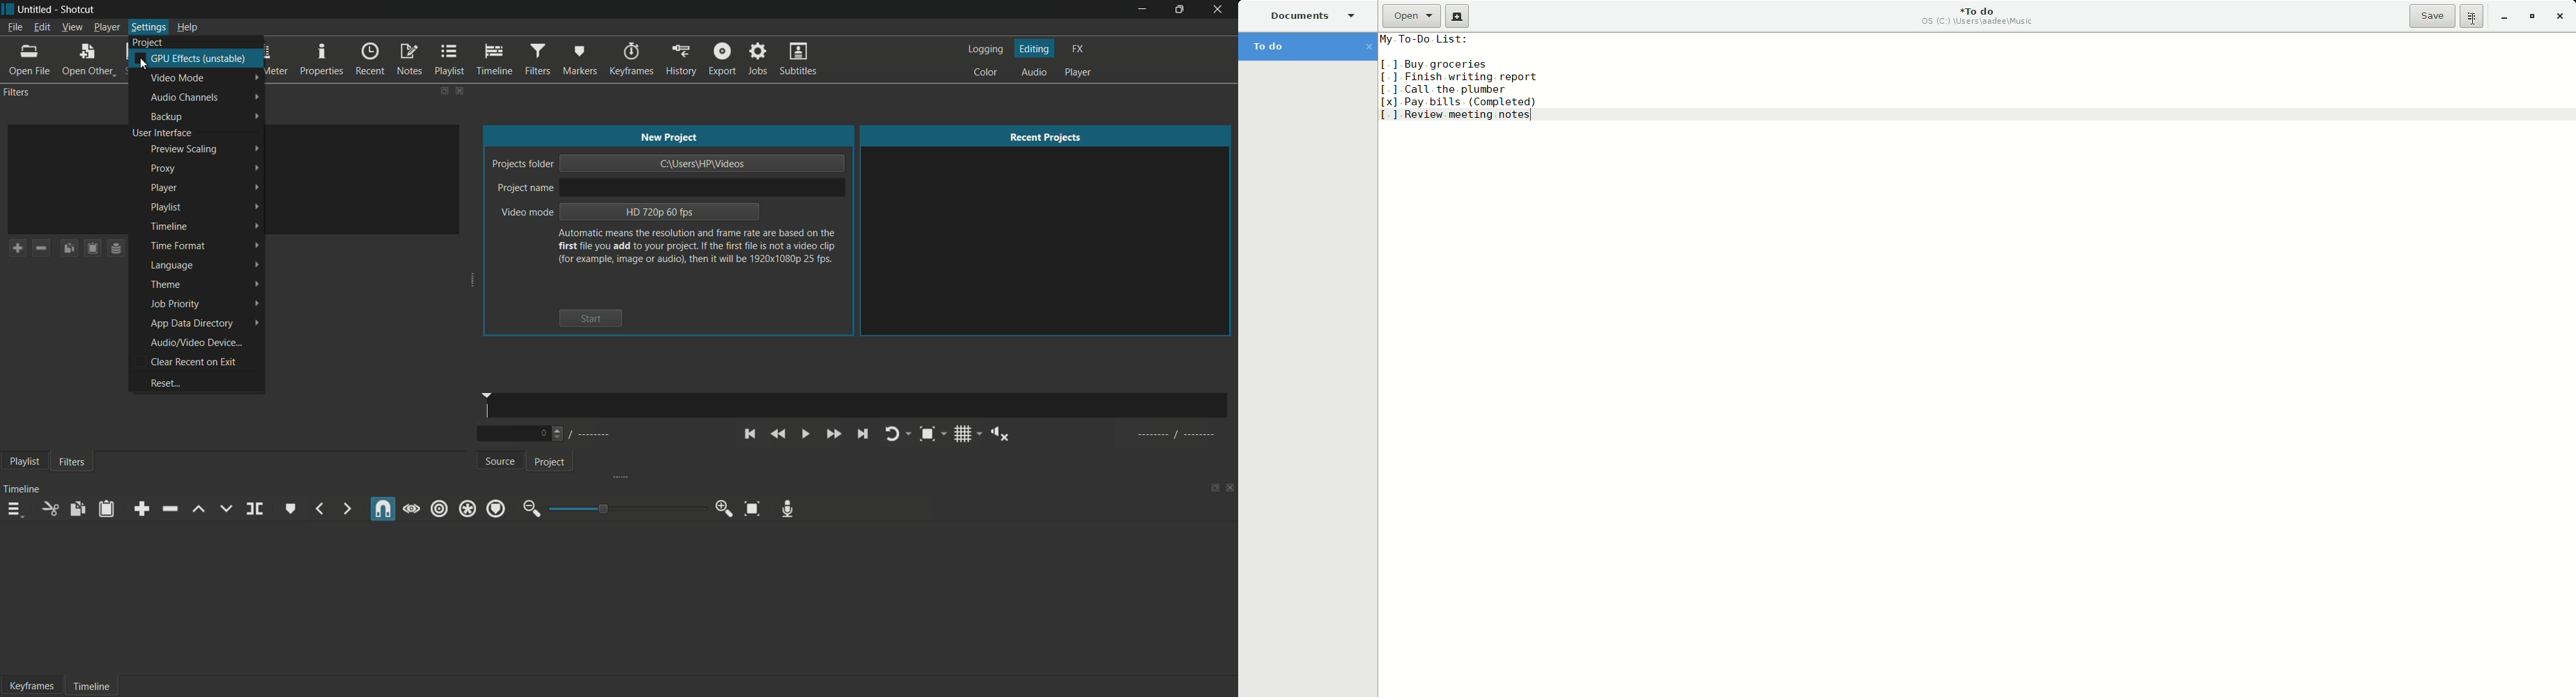 Image resolution: width=2576 pixels, height=700 pixels. I want to click on notes, so click(409, 60).